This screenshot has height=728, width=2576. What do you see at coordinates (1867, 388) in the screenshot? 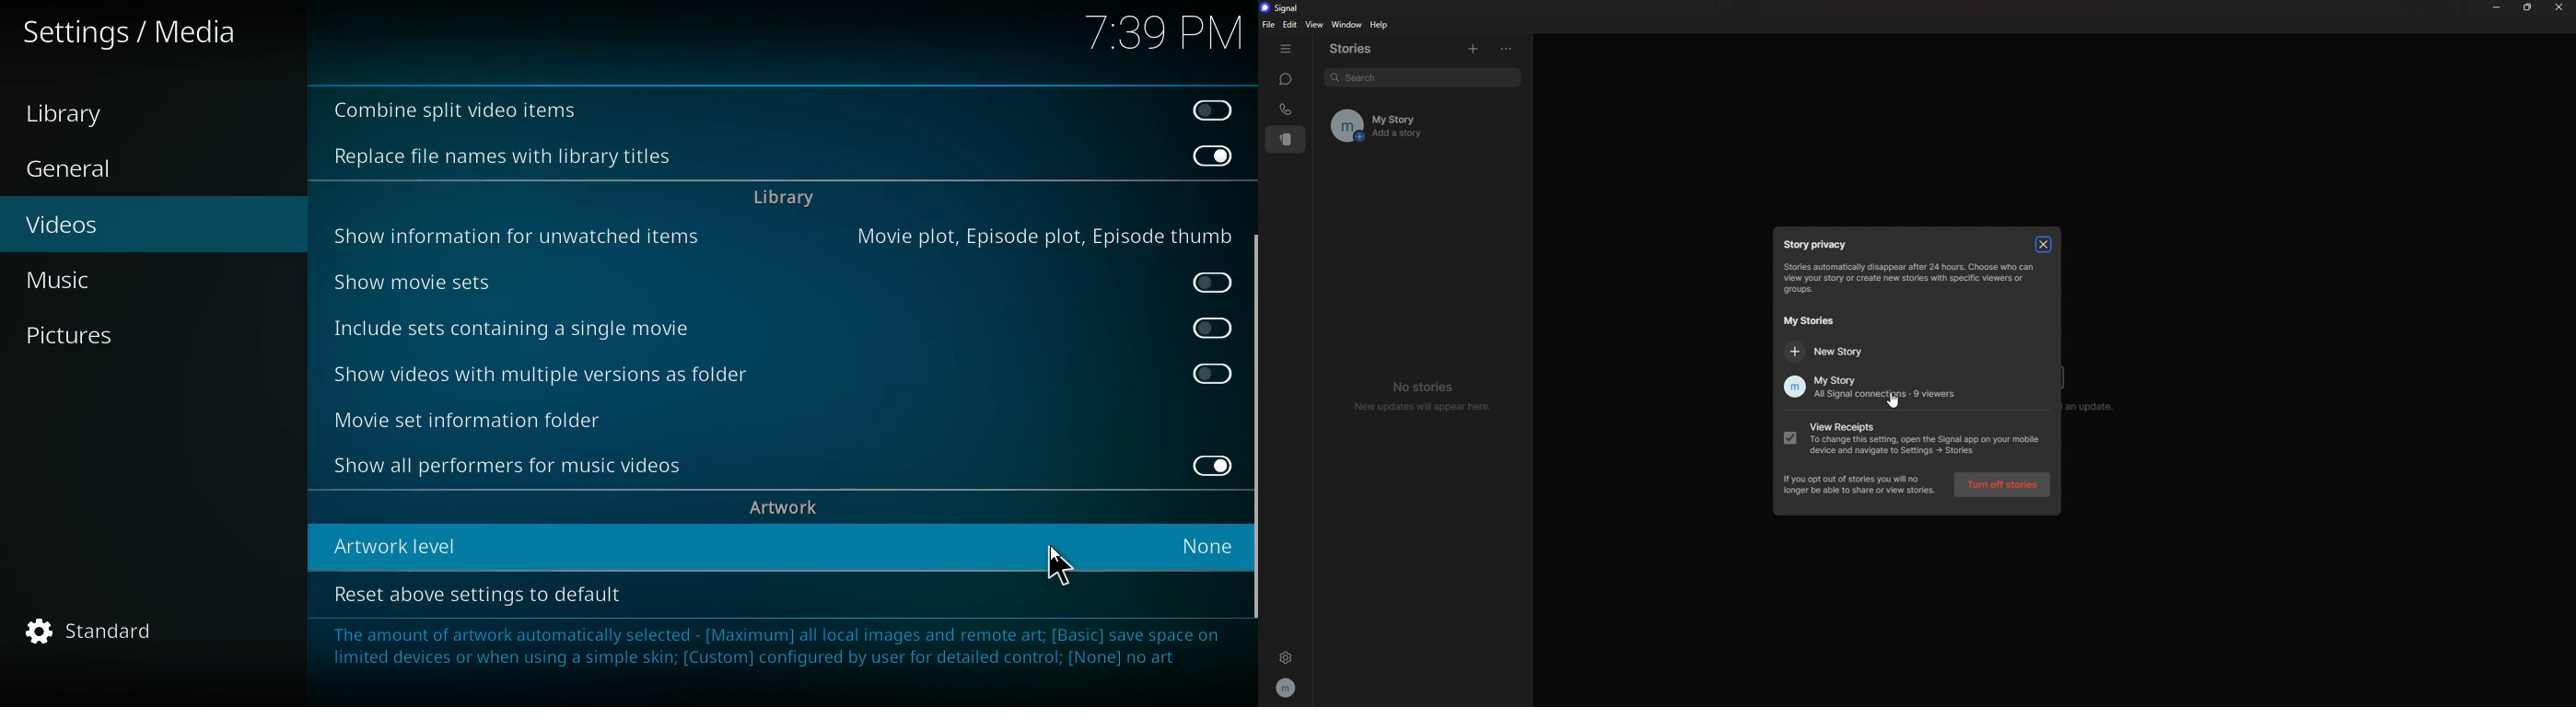
I see `my story all signal connections 9 viewers` at bounding box center [1867, 388].